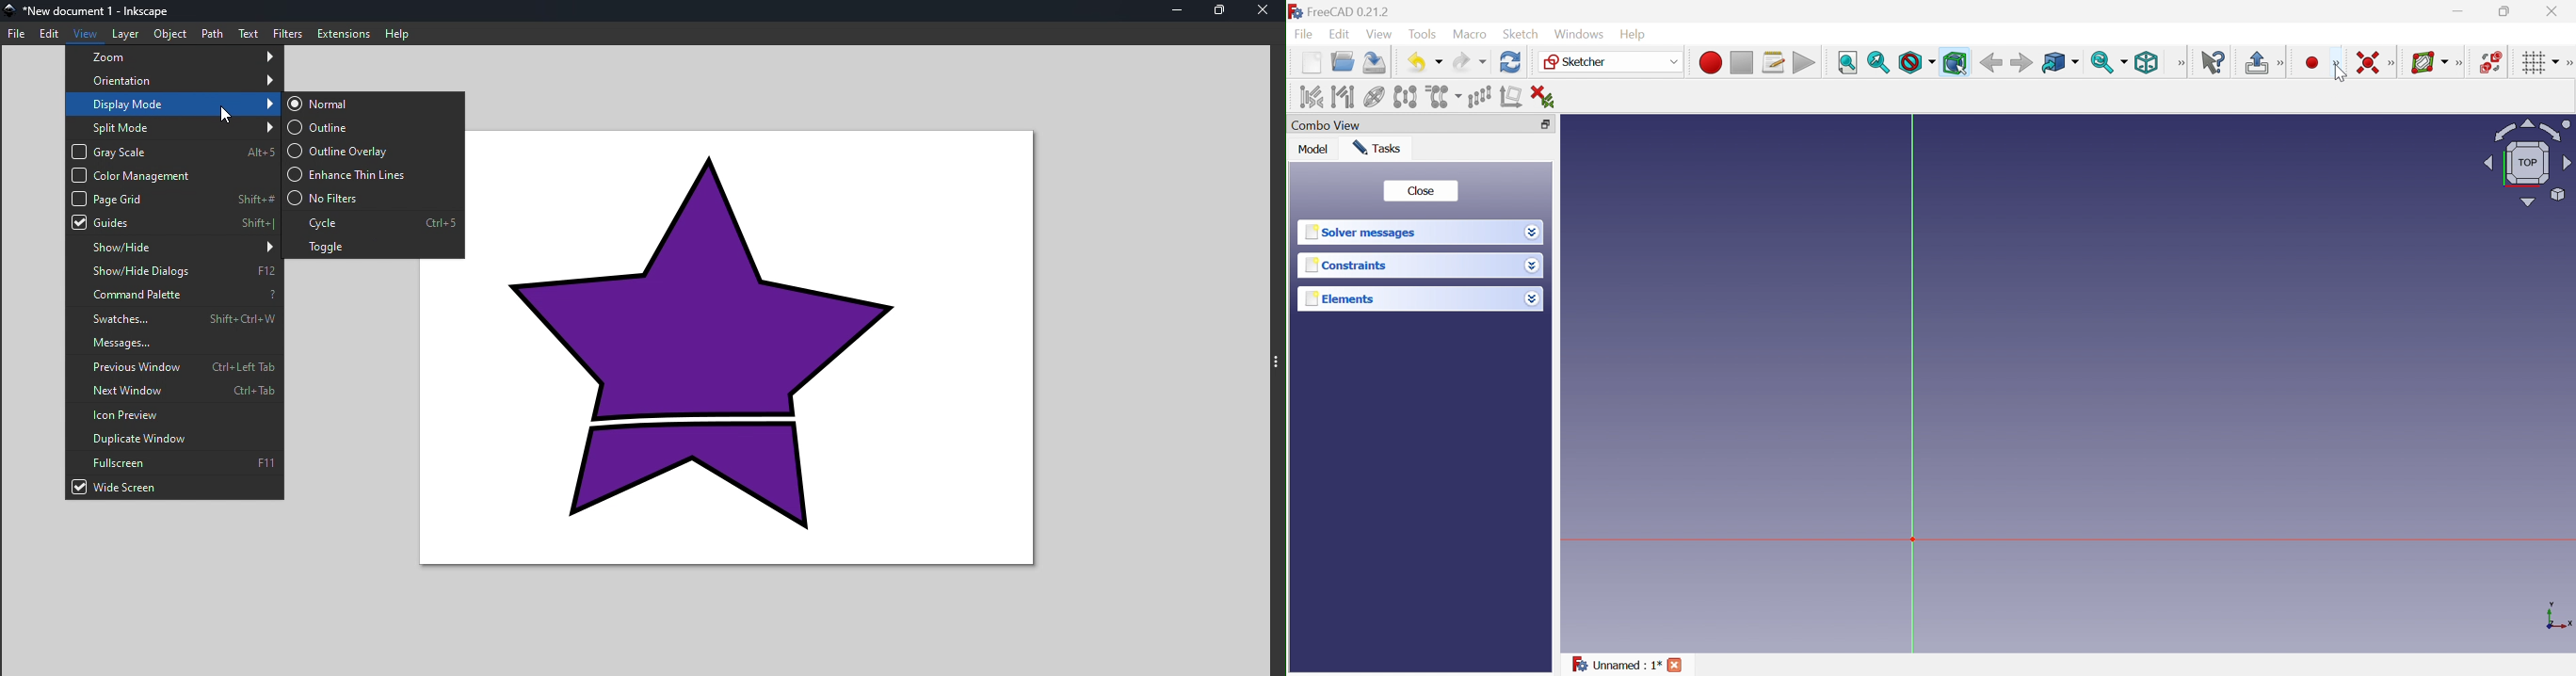  I want to click on Show/hide dialogs, so click(175, 272).